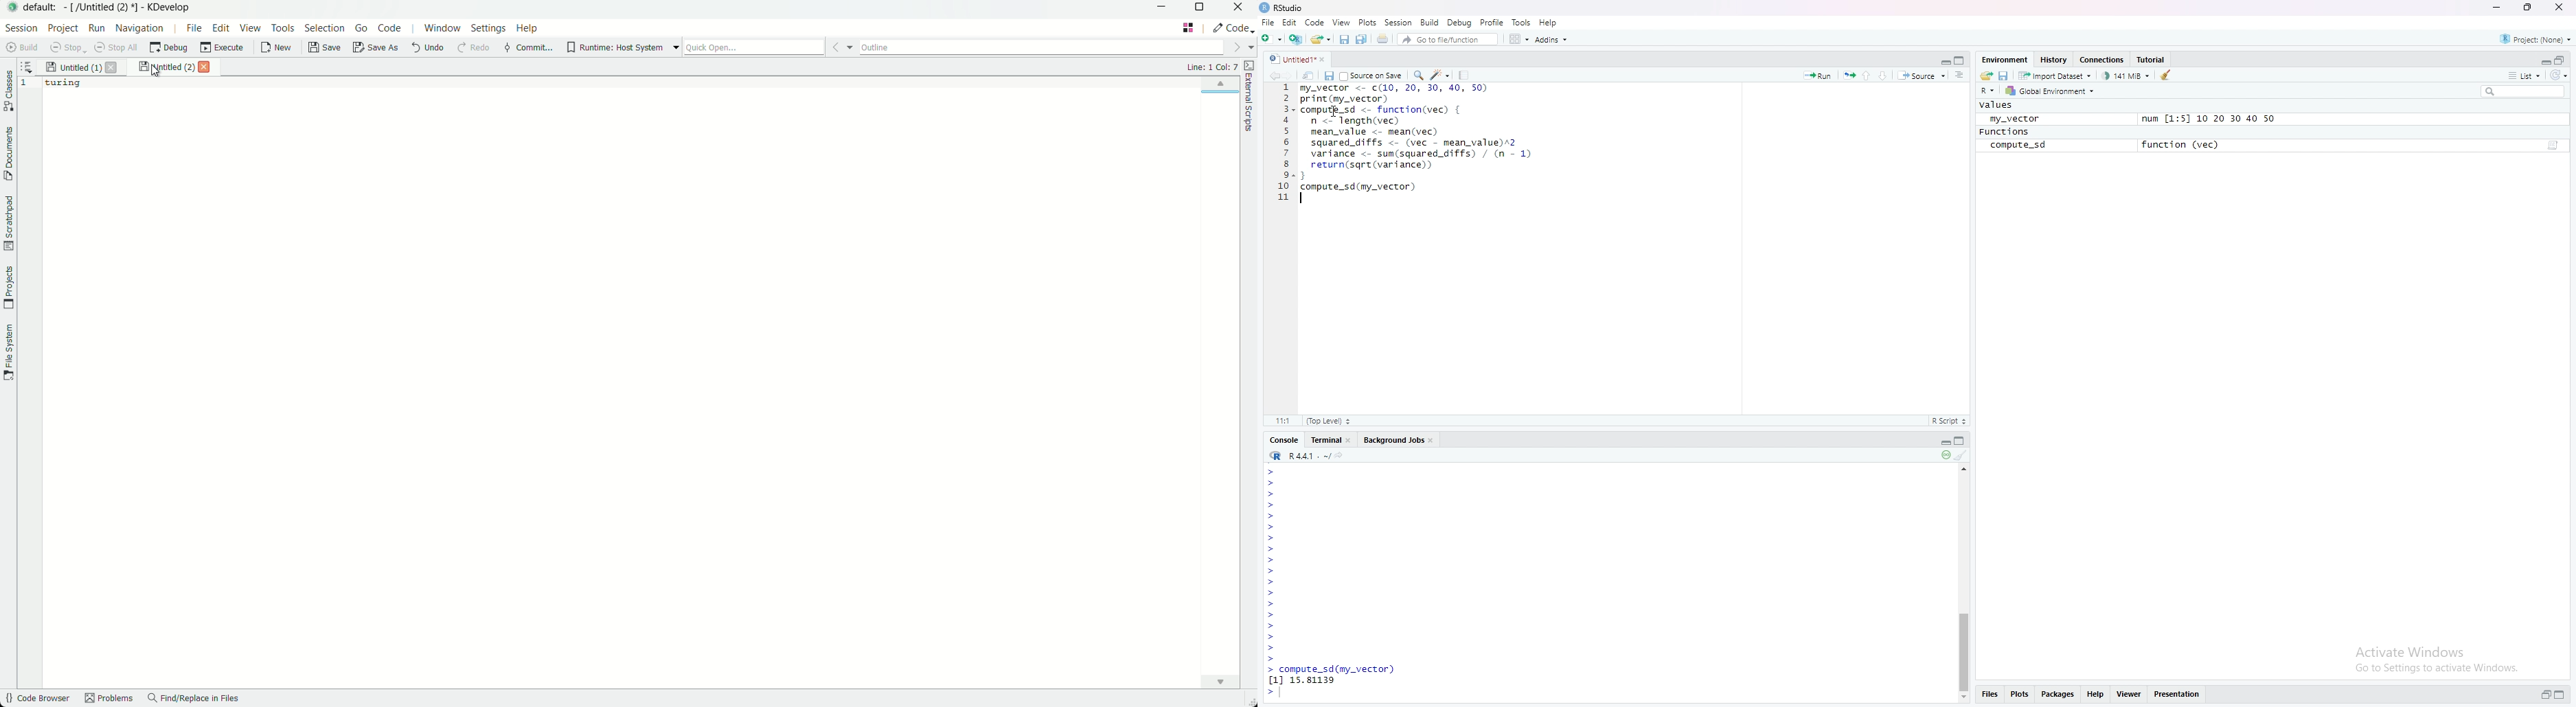 The image size is (2576, 728). I want to click on Code Tools, so click(1441, 74).